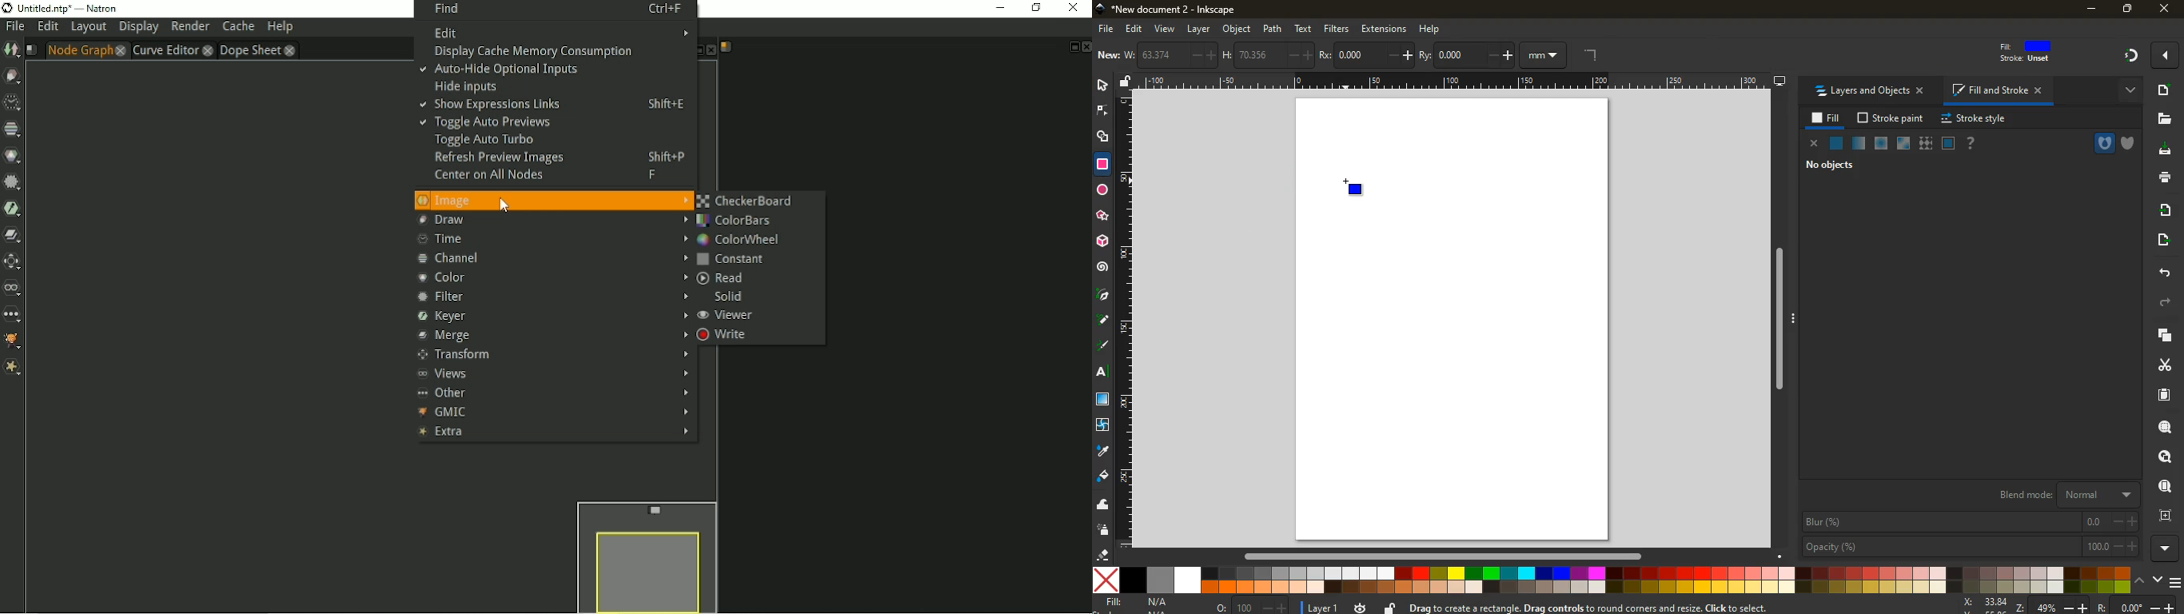 The height and width of the screenshot is (616, 2184). I want to click on glass, so click(1947, 143).